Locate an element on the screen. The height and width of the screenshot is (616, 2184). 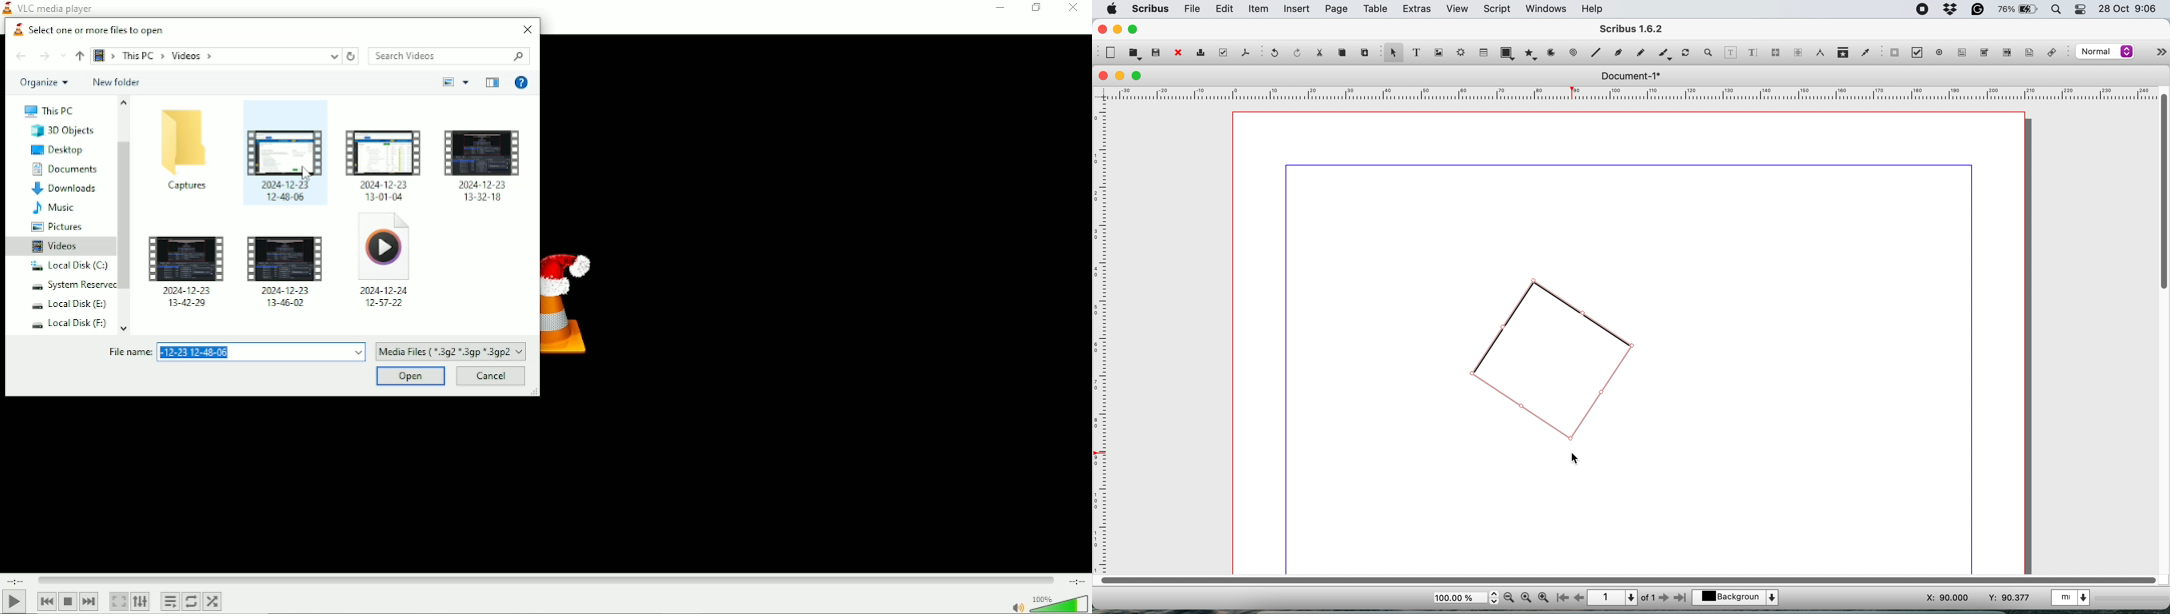
new is located at coordinates (1111, 53).